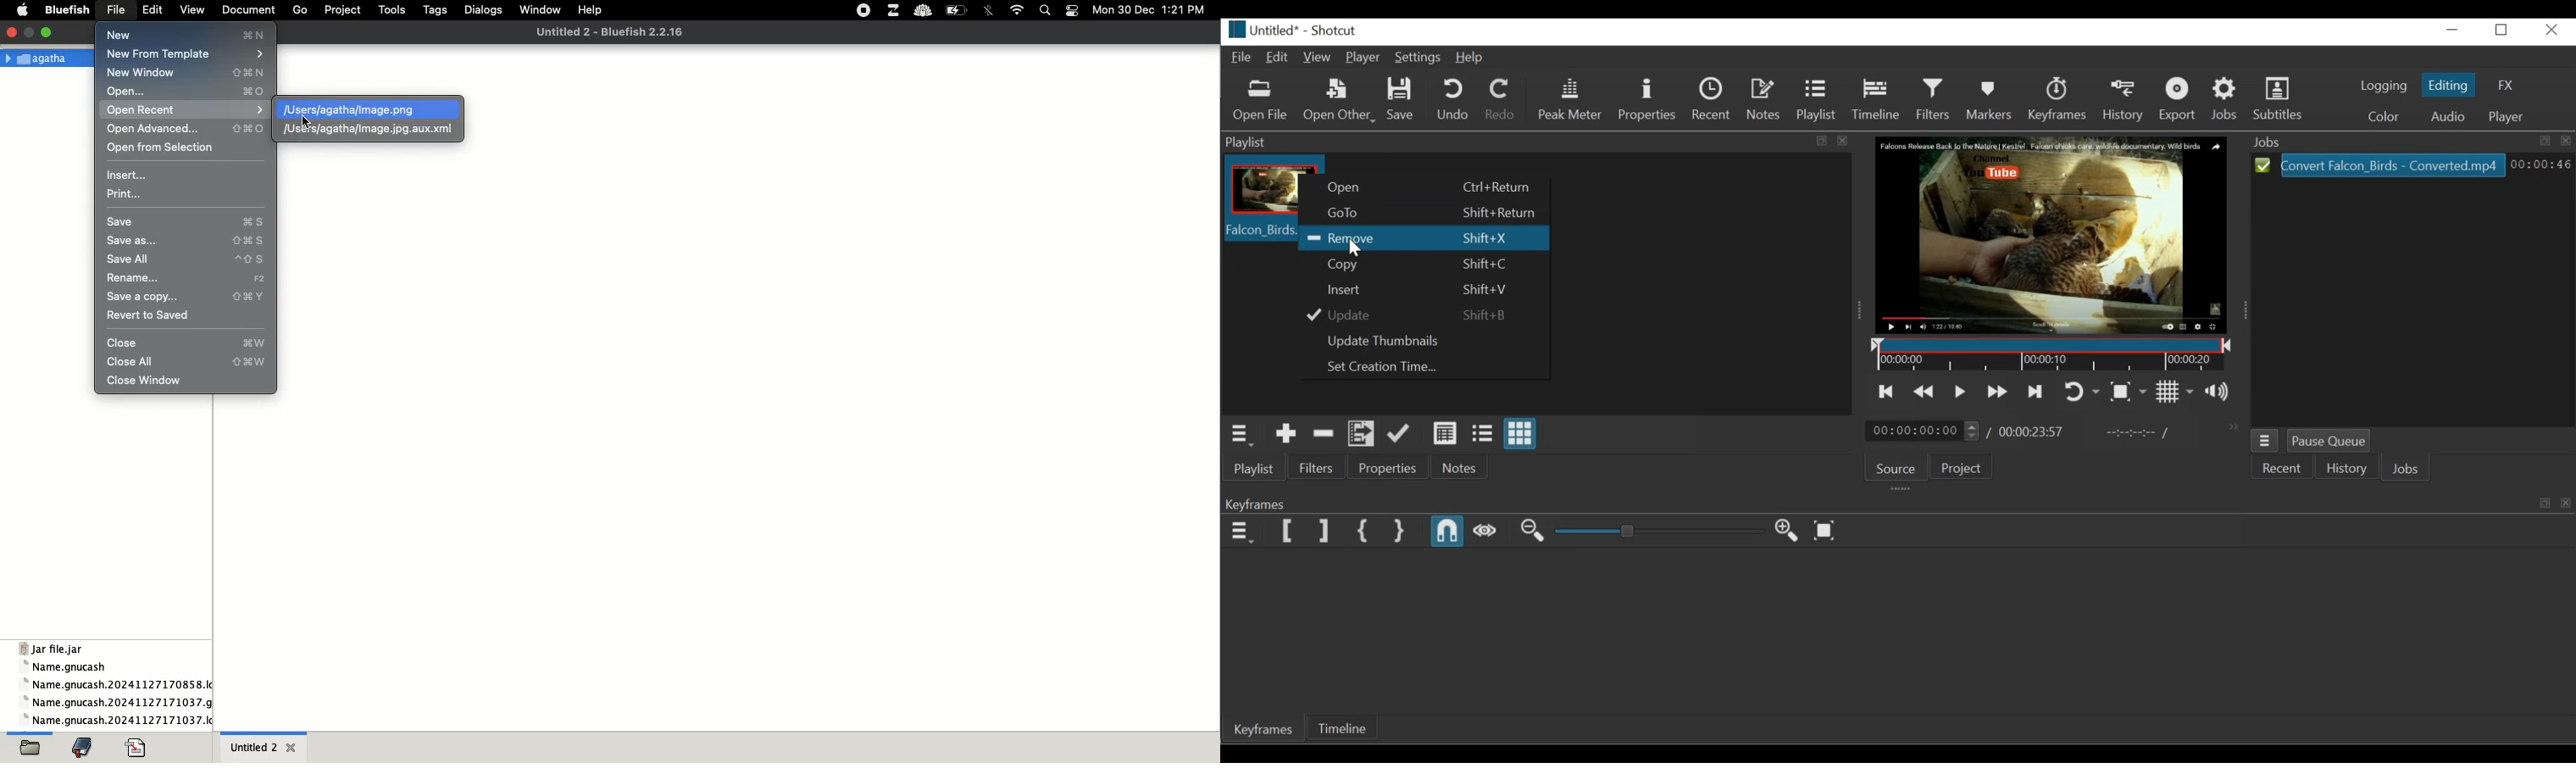  Describe the element at coordinates (2058, 232) in the screenshot. I see `Falcon Release Back to the Nature | Kestrel. Falcon chicks care wildlife documentary. Wild Birds. Channel. You tube (Media Player)` at that location.